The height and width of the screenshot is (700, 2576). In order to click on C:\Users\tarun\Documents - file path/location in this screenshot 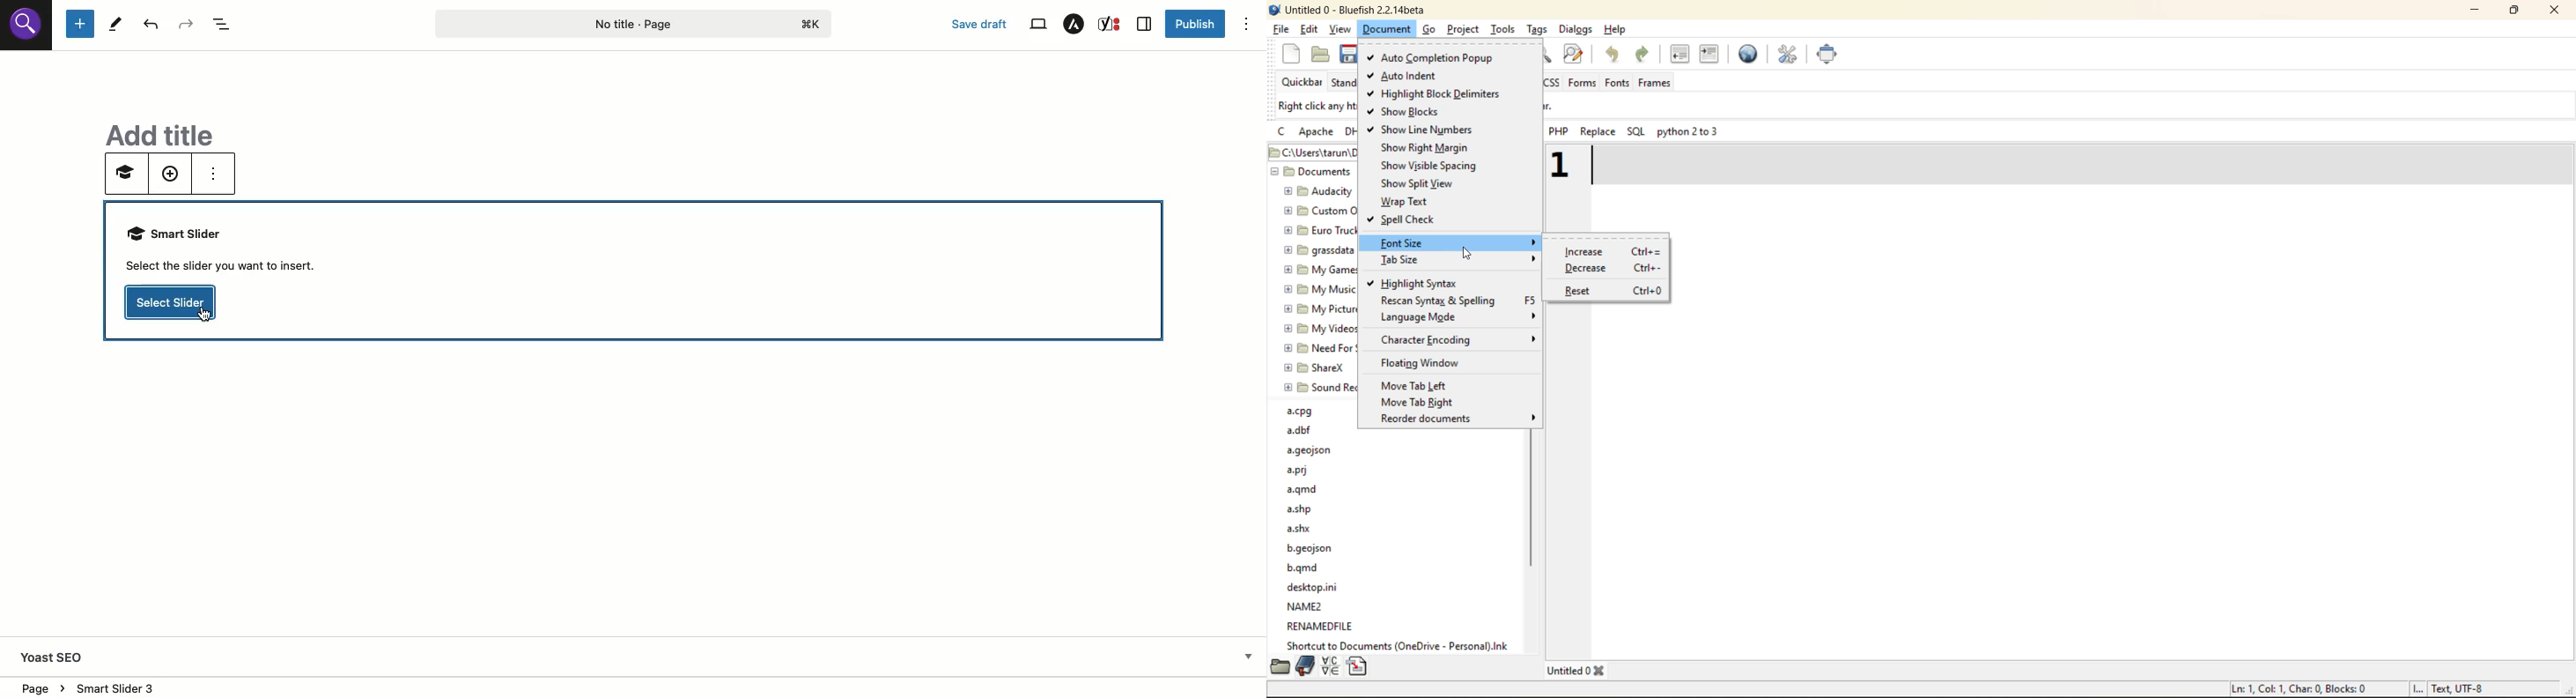, I will do `click(1313, 152)`.